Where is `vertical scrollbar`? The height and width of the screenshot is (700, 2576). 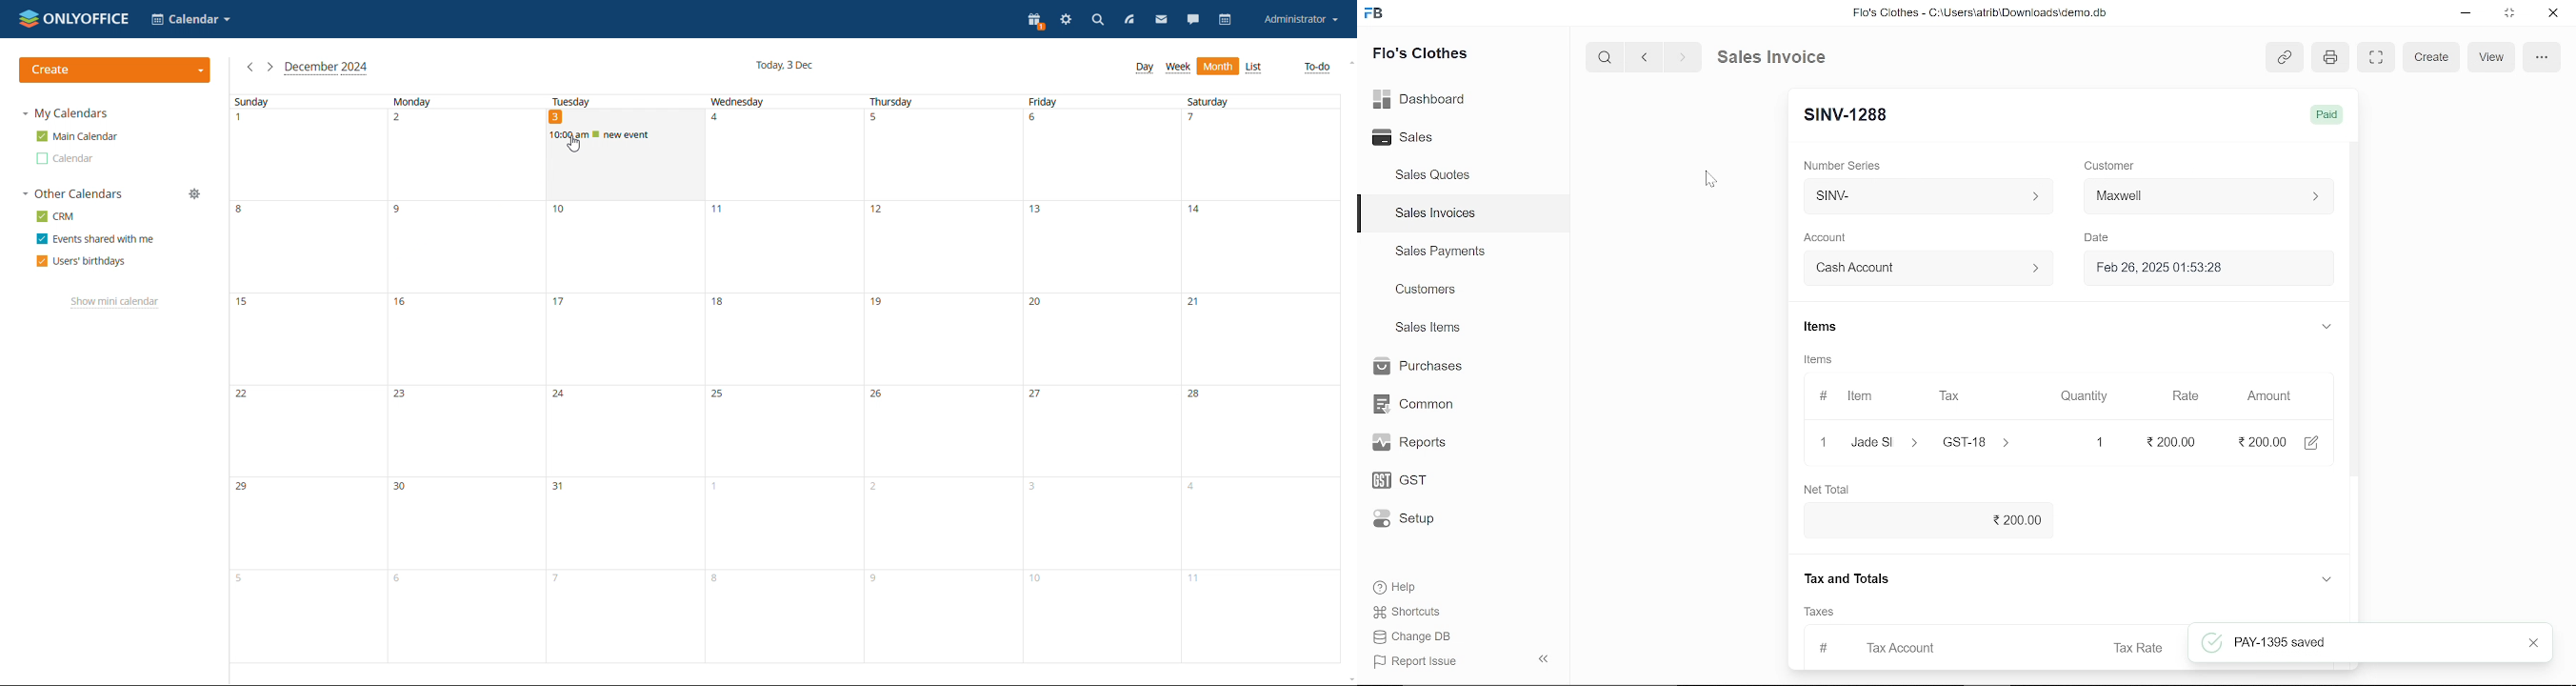
vertical scrollbar is located at coordinates (2357, 338).